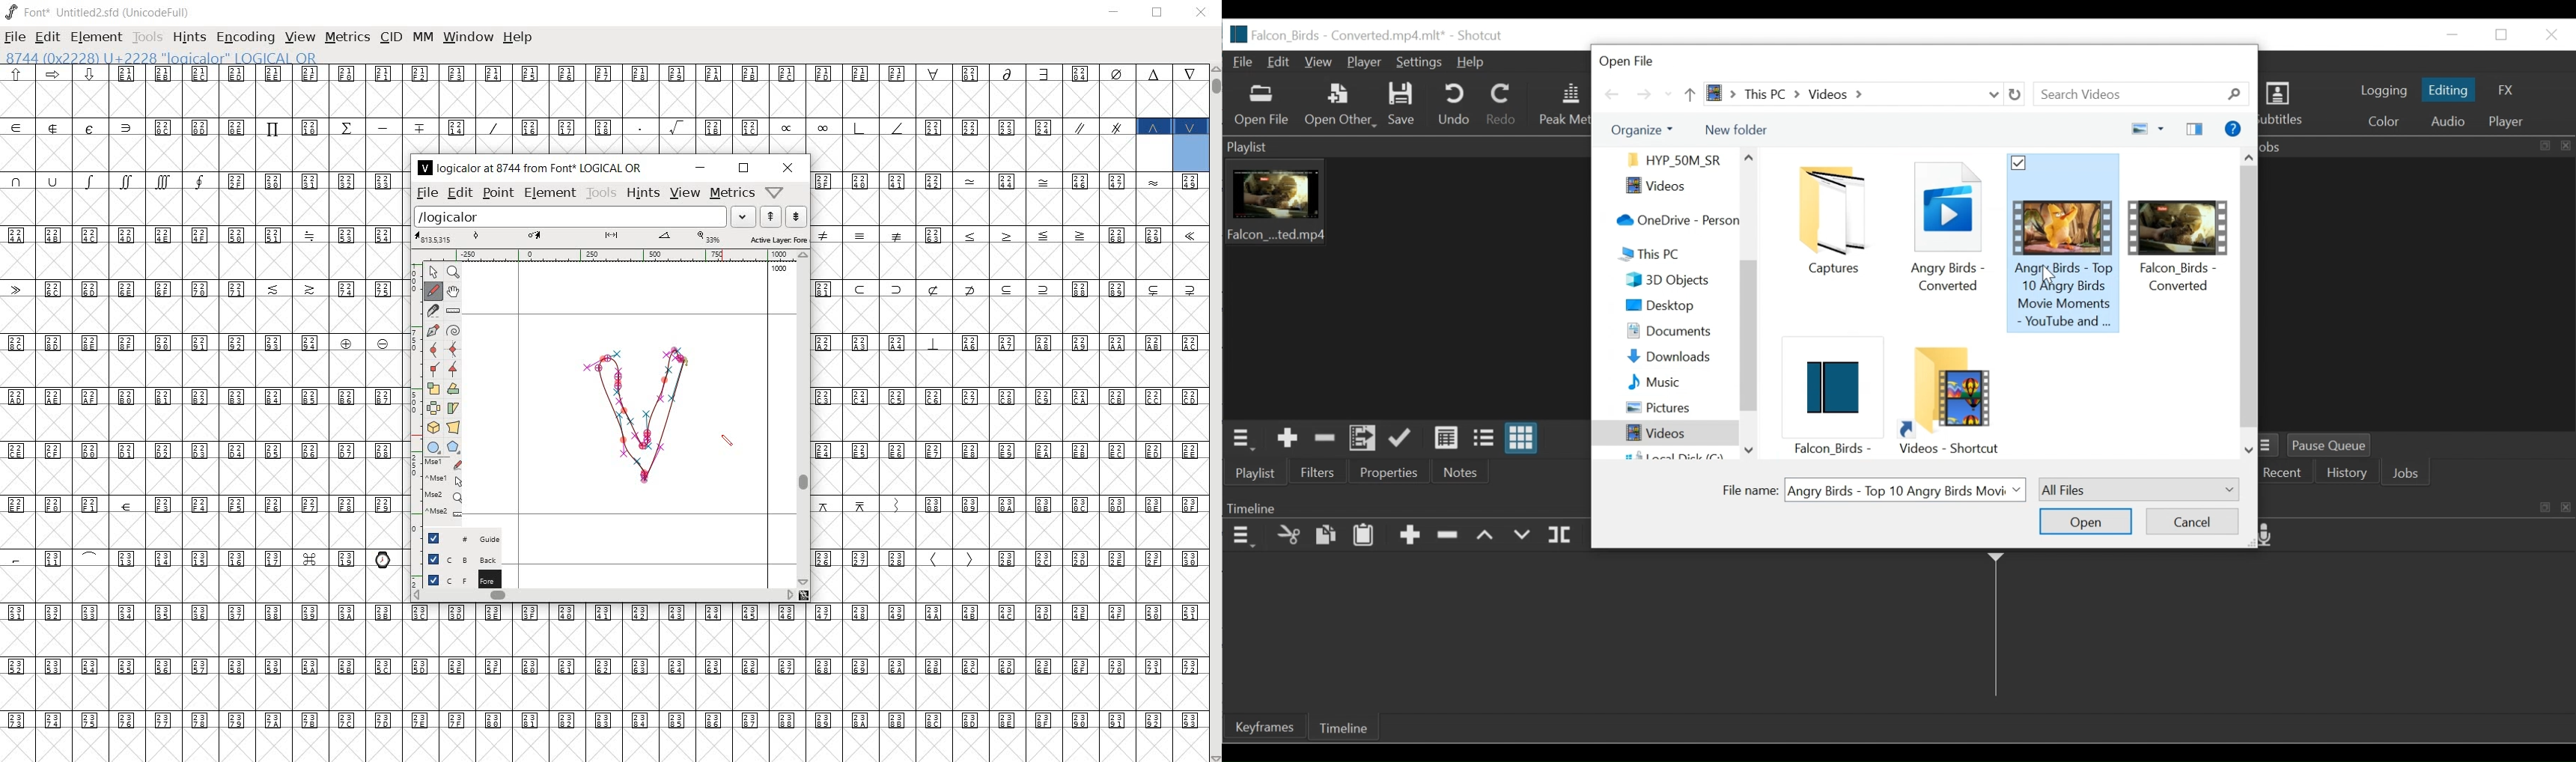 This screenshot has width=2576, height=784. Describe the element at coordinates (1115, 12) in the screenshot. I see `minimize` at that location.